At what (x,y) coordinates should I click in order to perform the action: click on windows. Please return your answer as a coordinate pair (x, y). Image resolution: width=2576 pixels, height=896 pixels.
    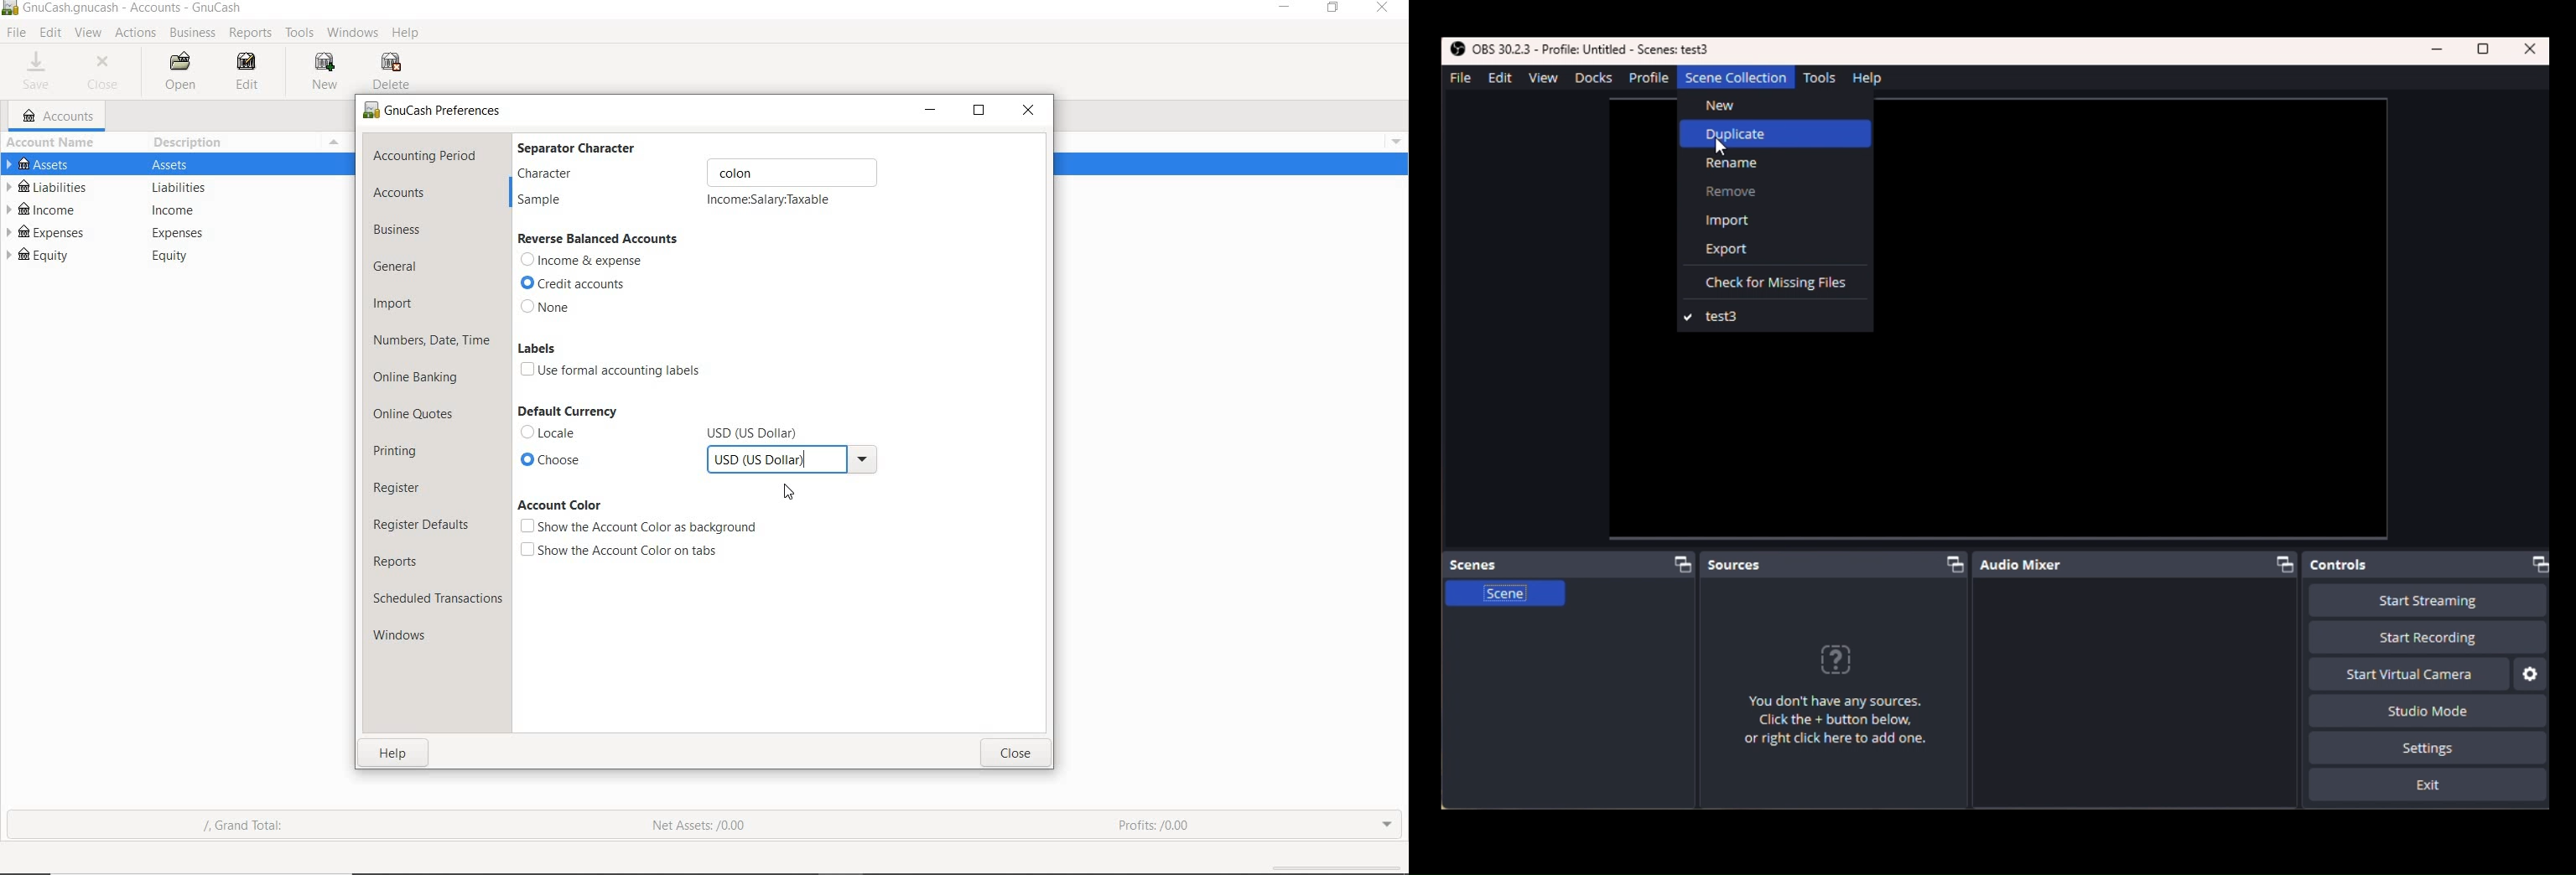
    Looking at the image, I should click on (413, 638).